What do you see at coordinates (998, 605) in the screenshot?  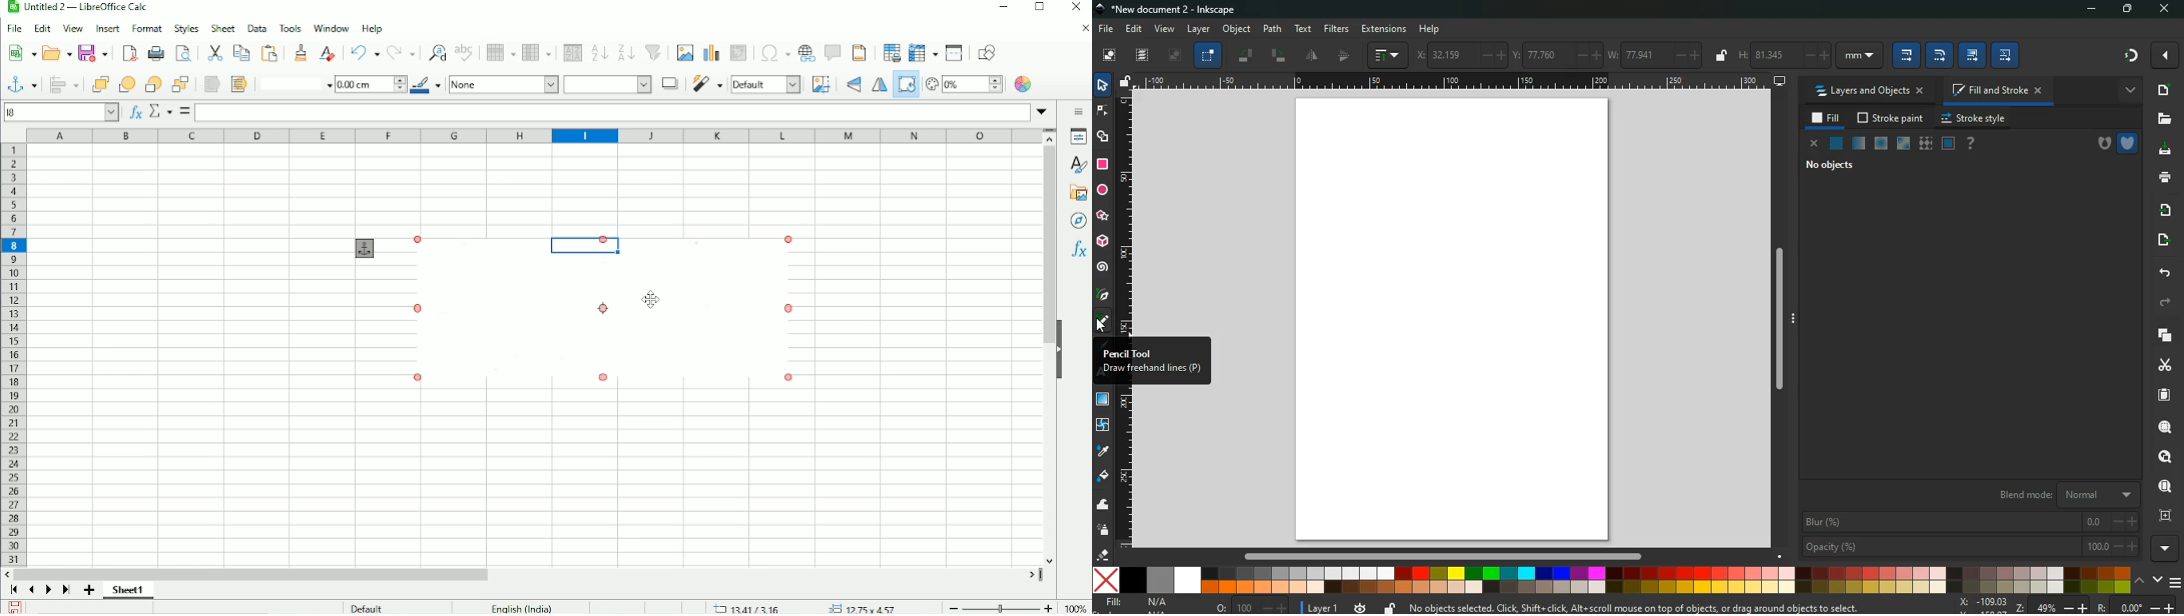 I see `Zoom out/in` at bounding box center [998, 605].